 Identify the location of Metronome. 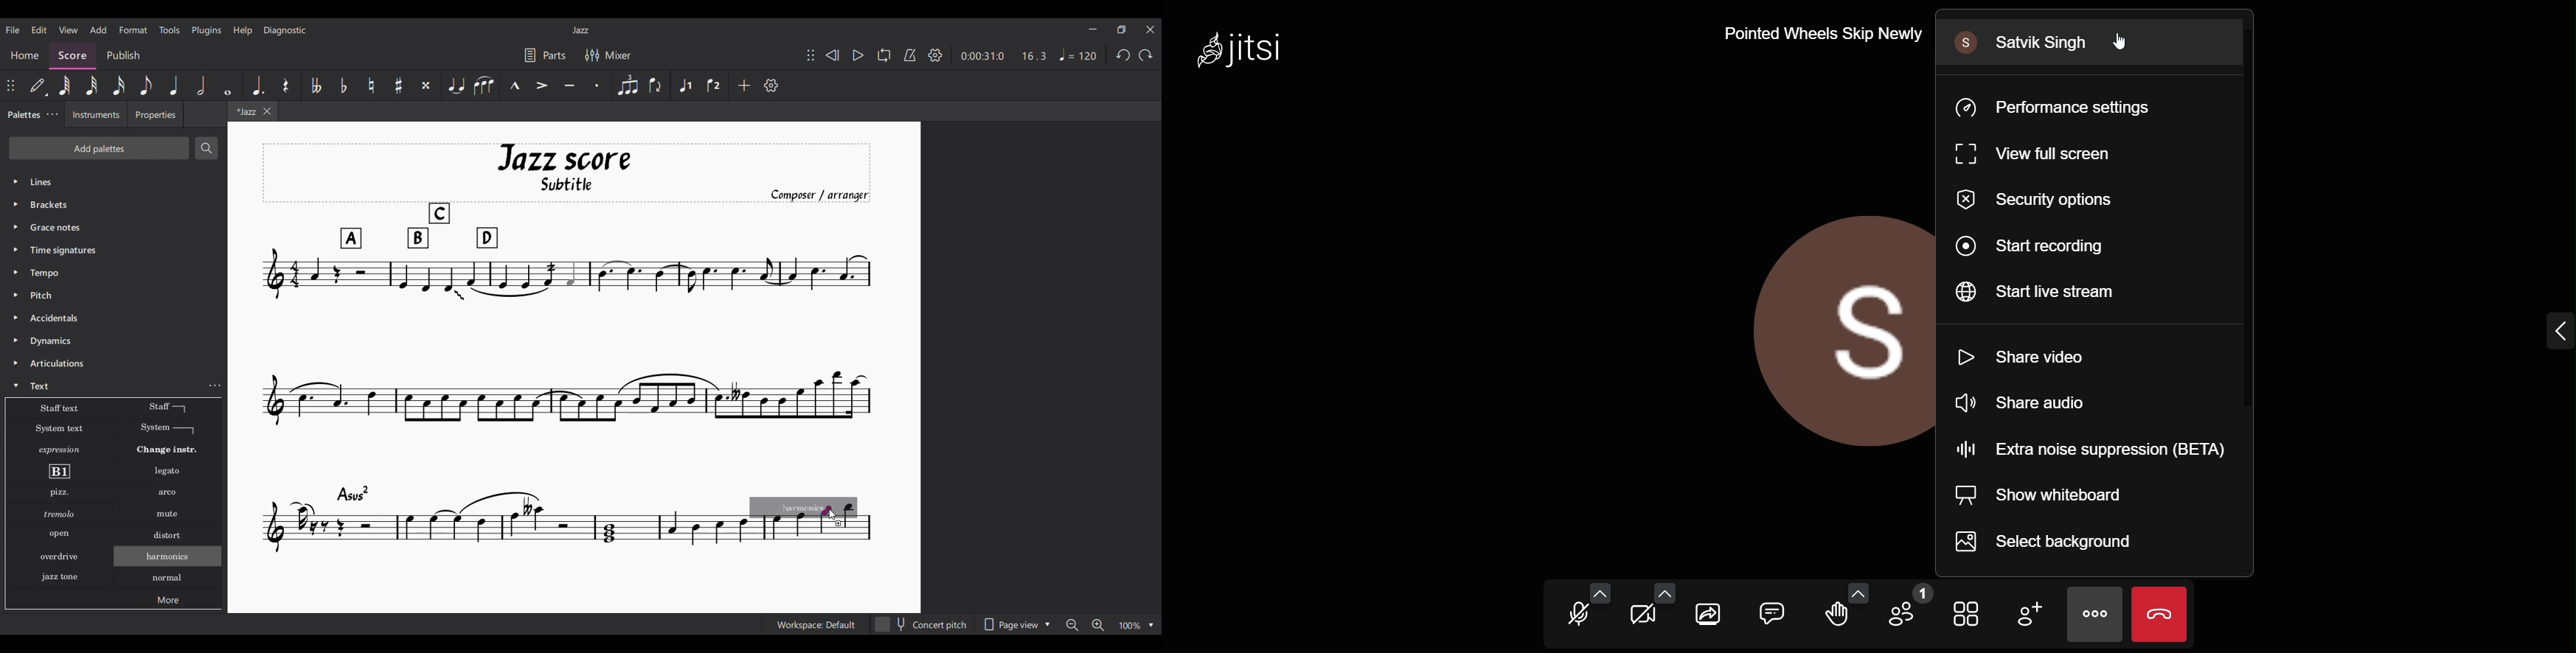
(910, 55).